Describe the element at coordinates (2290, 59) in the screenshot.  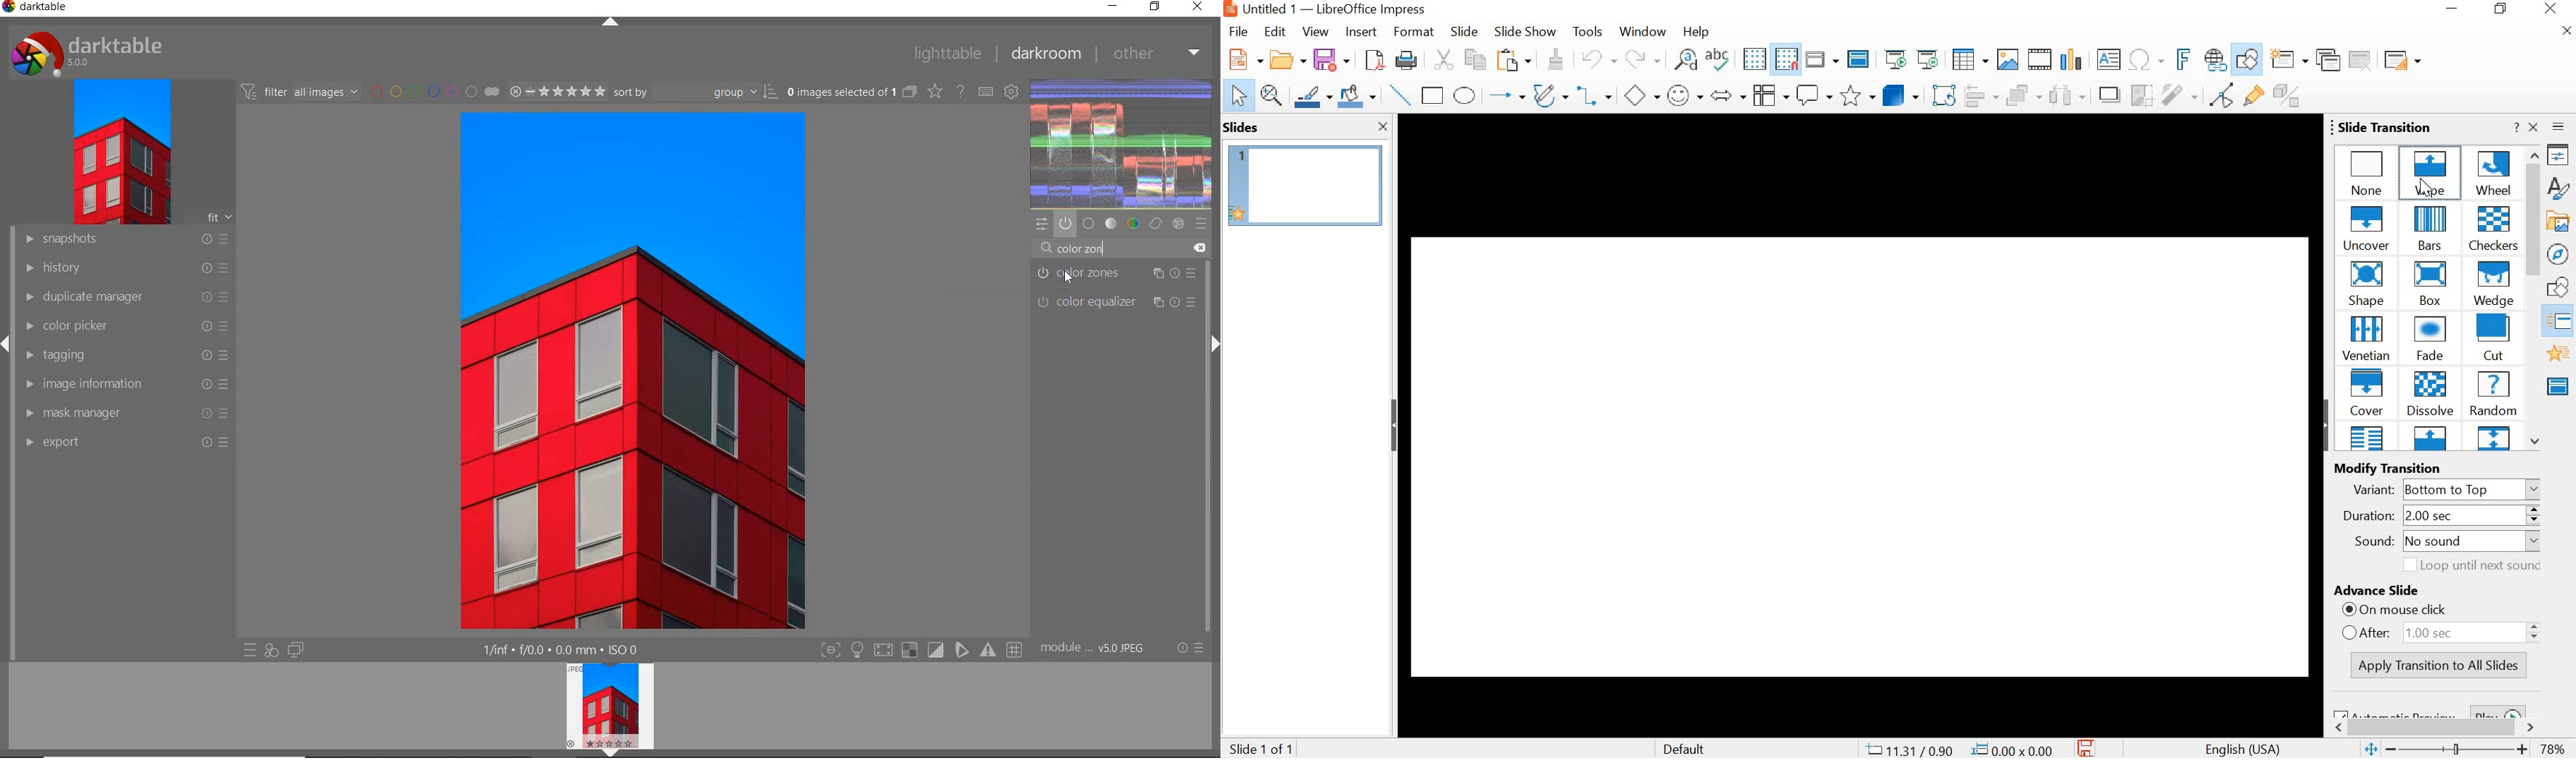
I see `NEW SLIDE` at that location.